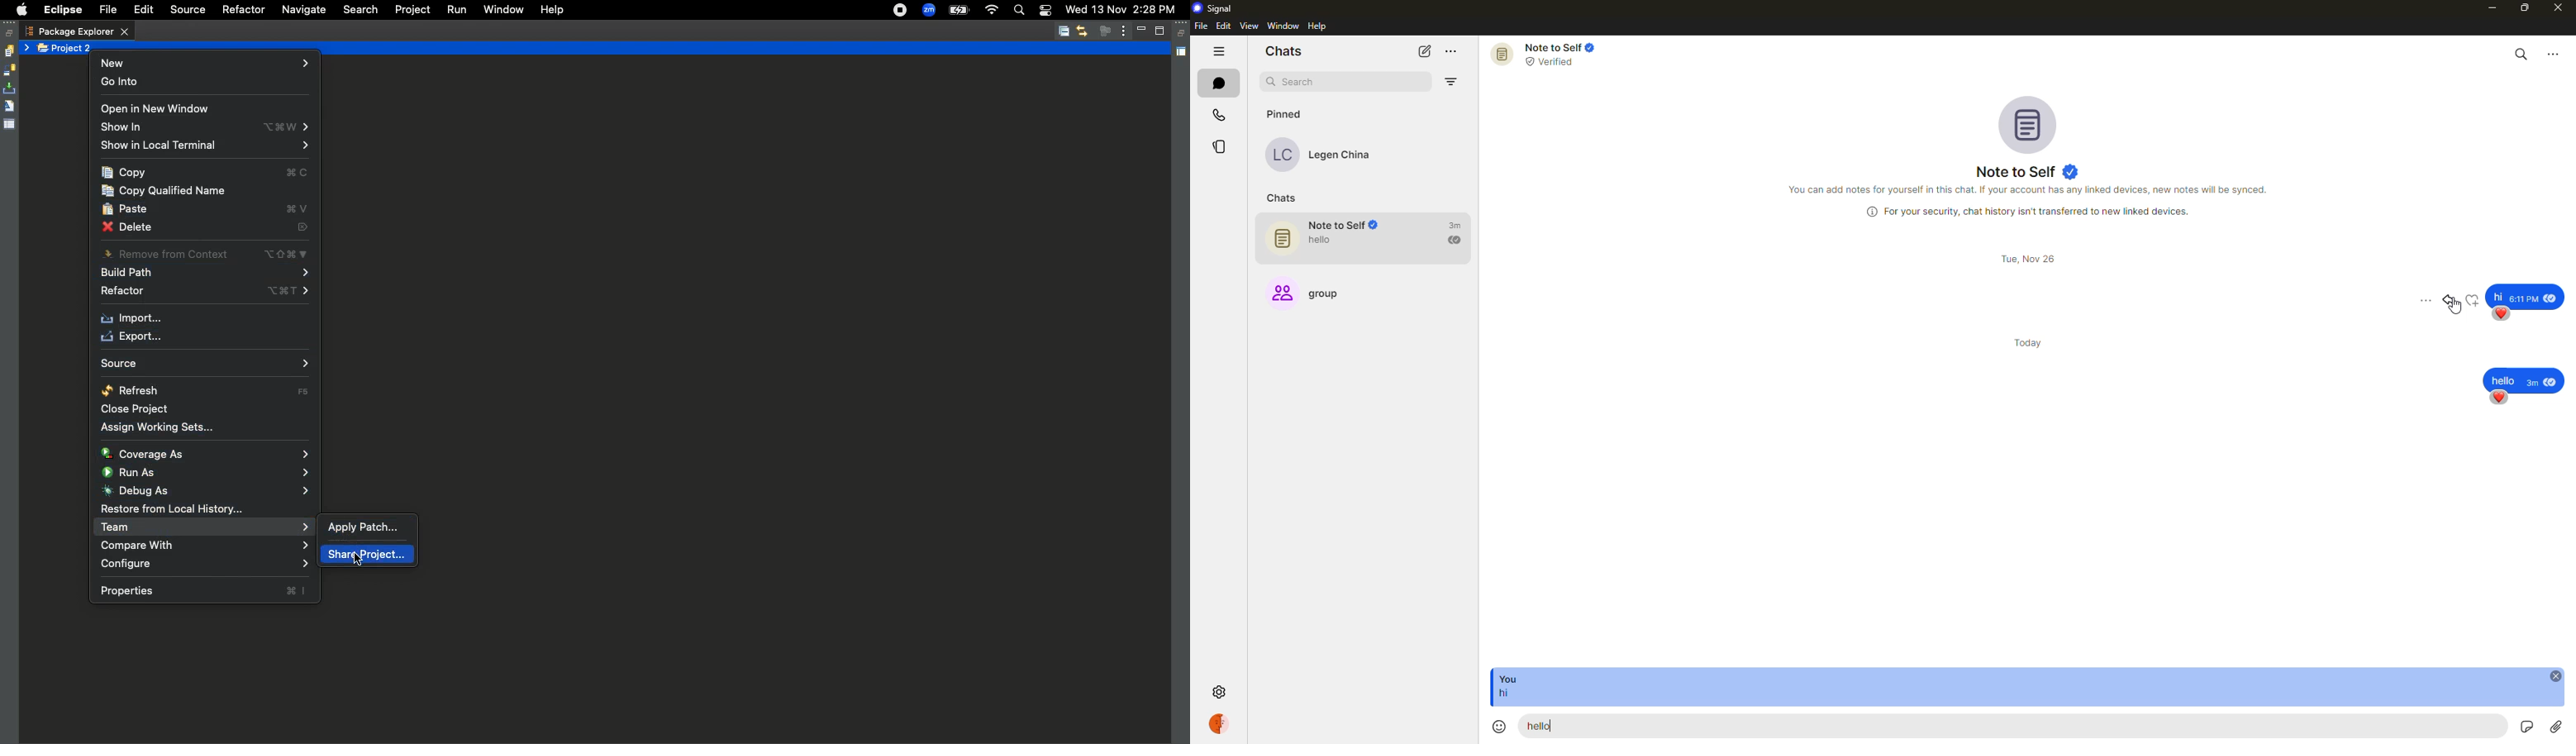 This screenshot has height=756, width=2576. Describe the element at coordinates (1214, 9) in the screenshot. I see `signal` at that location.